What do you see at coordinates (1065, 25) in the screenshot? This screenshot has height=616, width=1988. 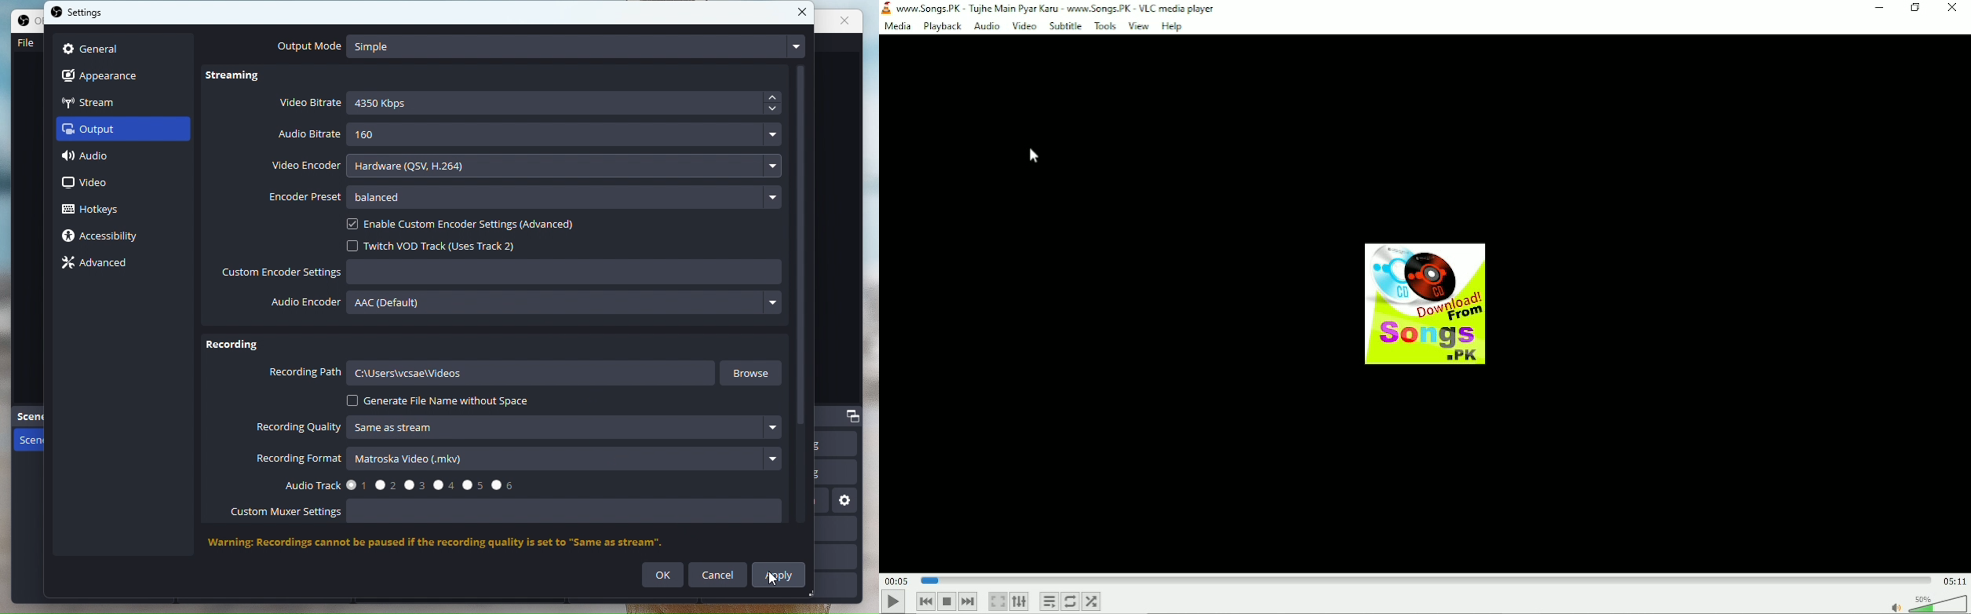 I see `Subtitle` at bounding box center [1065, 25].